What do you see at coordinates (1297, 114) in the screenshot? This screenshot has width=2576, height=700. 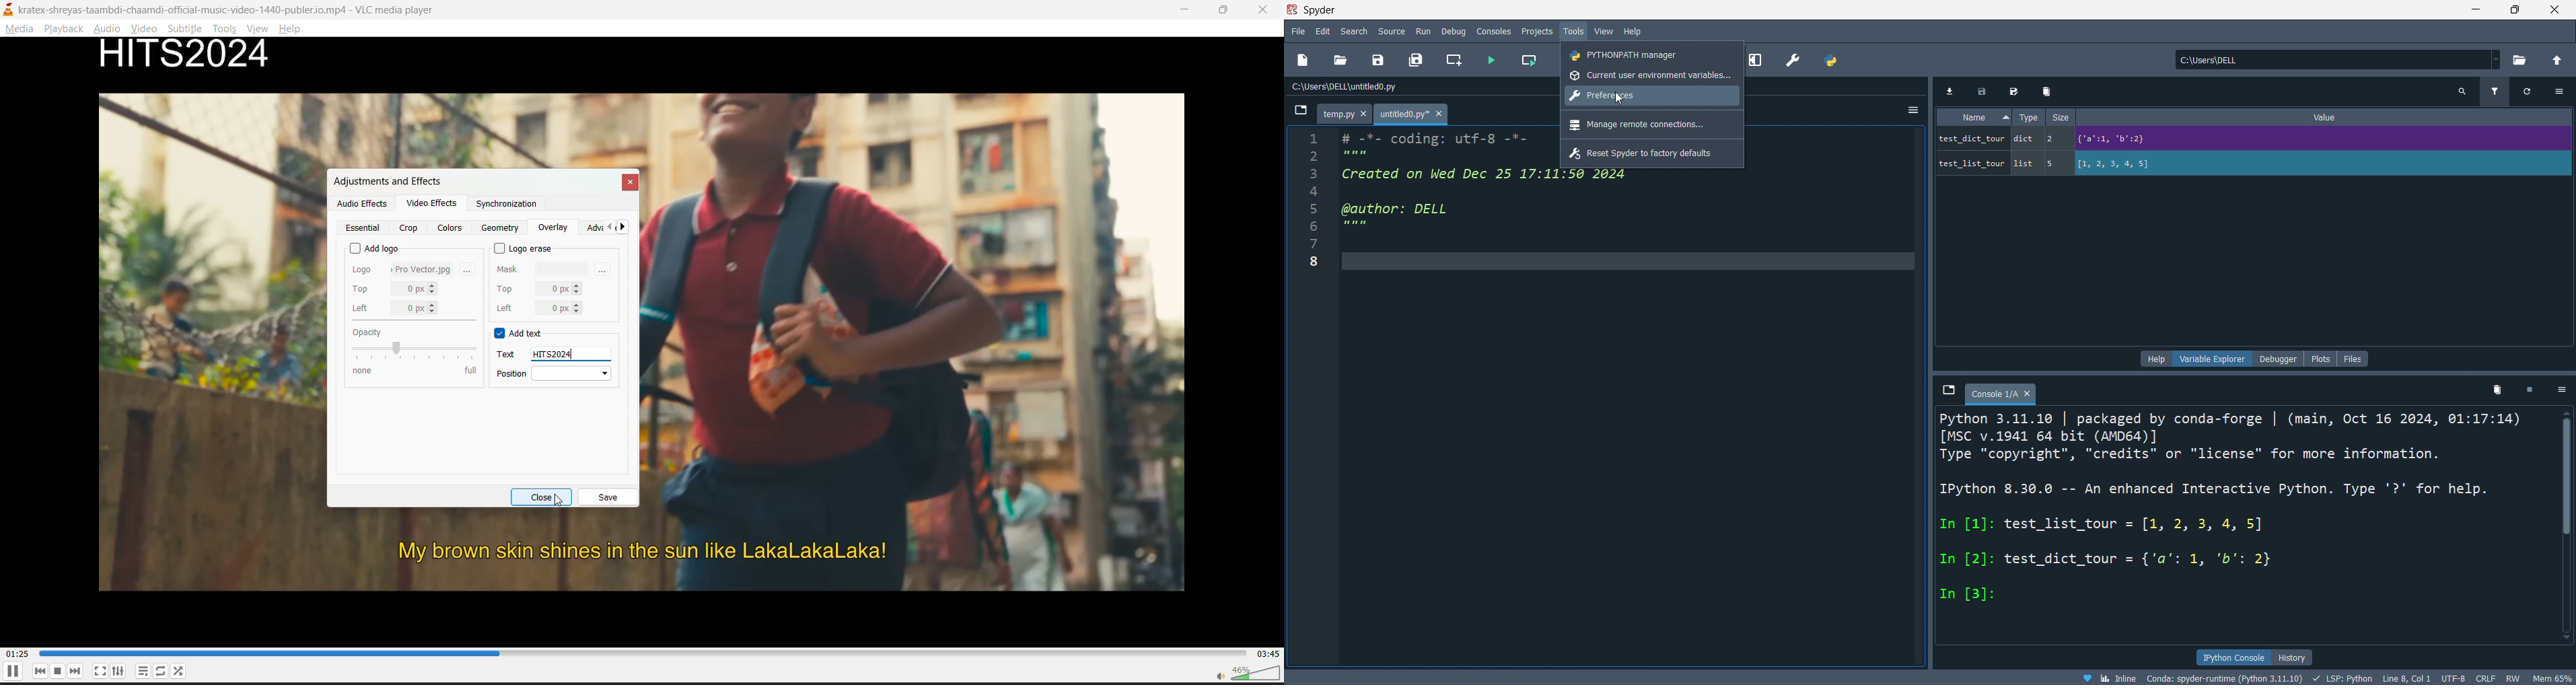 I see `browse tabs` at bounding box center [1297, 114].